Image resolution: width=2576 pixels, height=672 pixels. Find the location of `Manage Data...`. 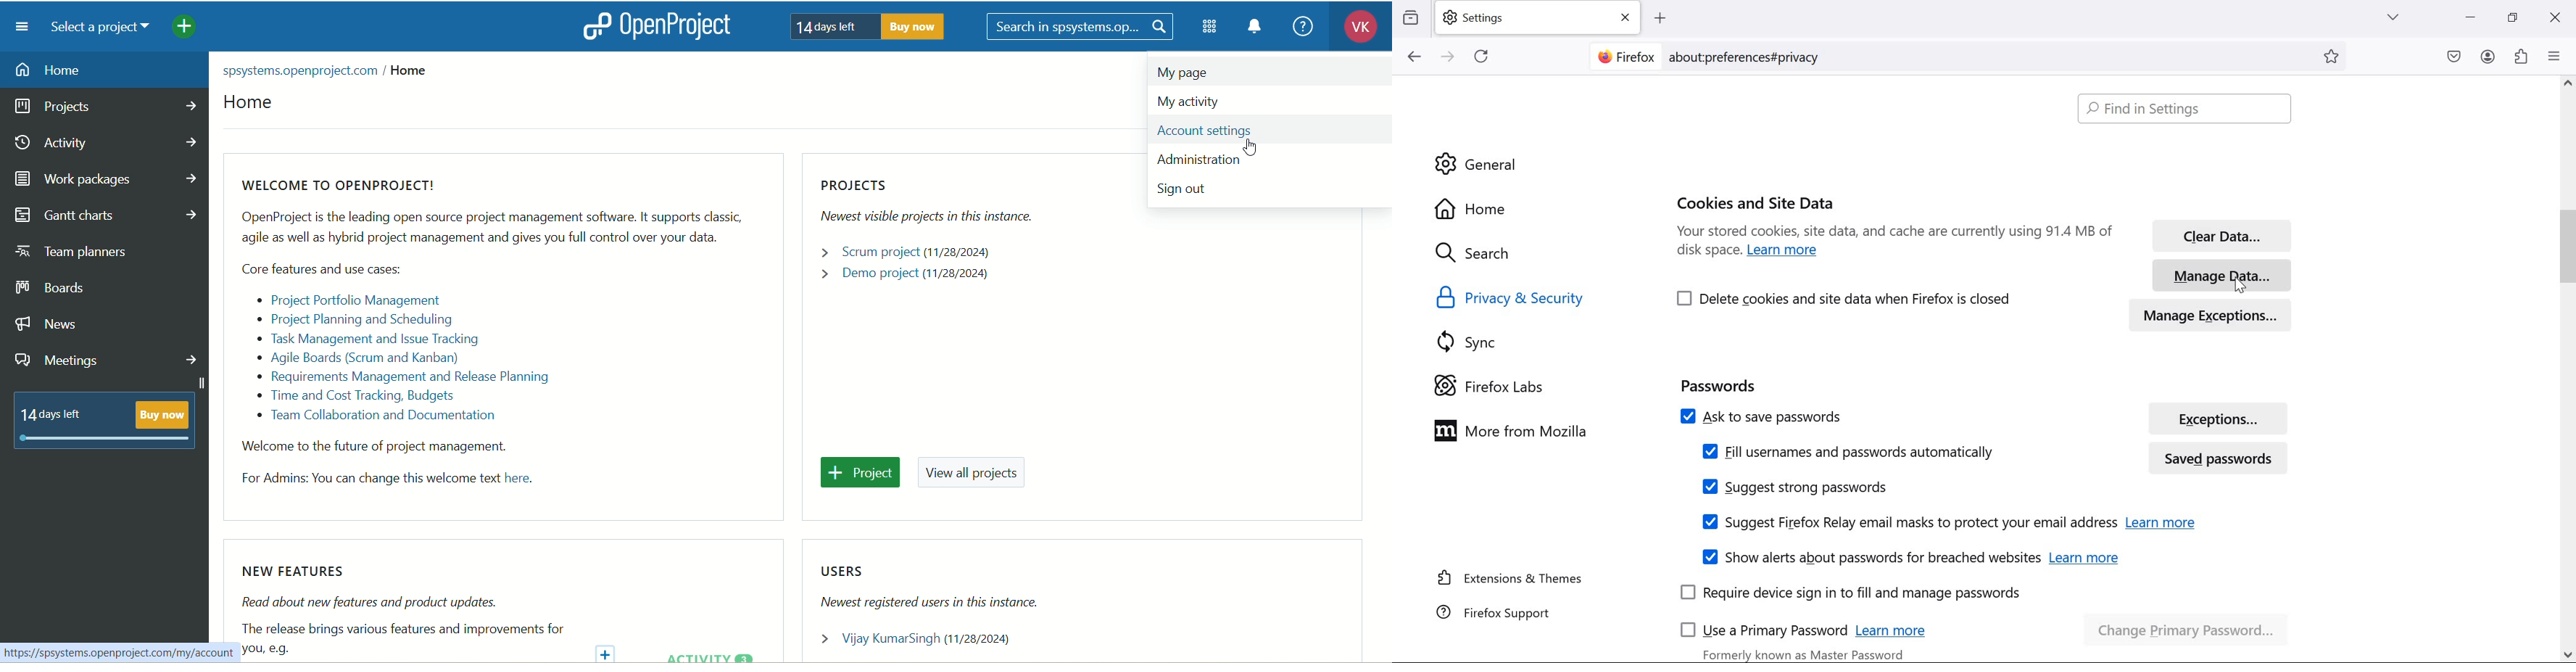

Manage Data... is located at coordinates (2221, 272).